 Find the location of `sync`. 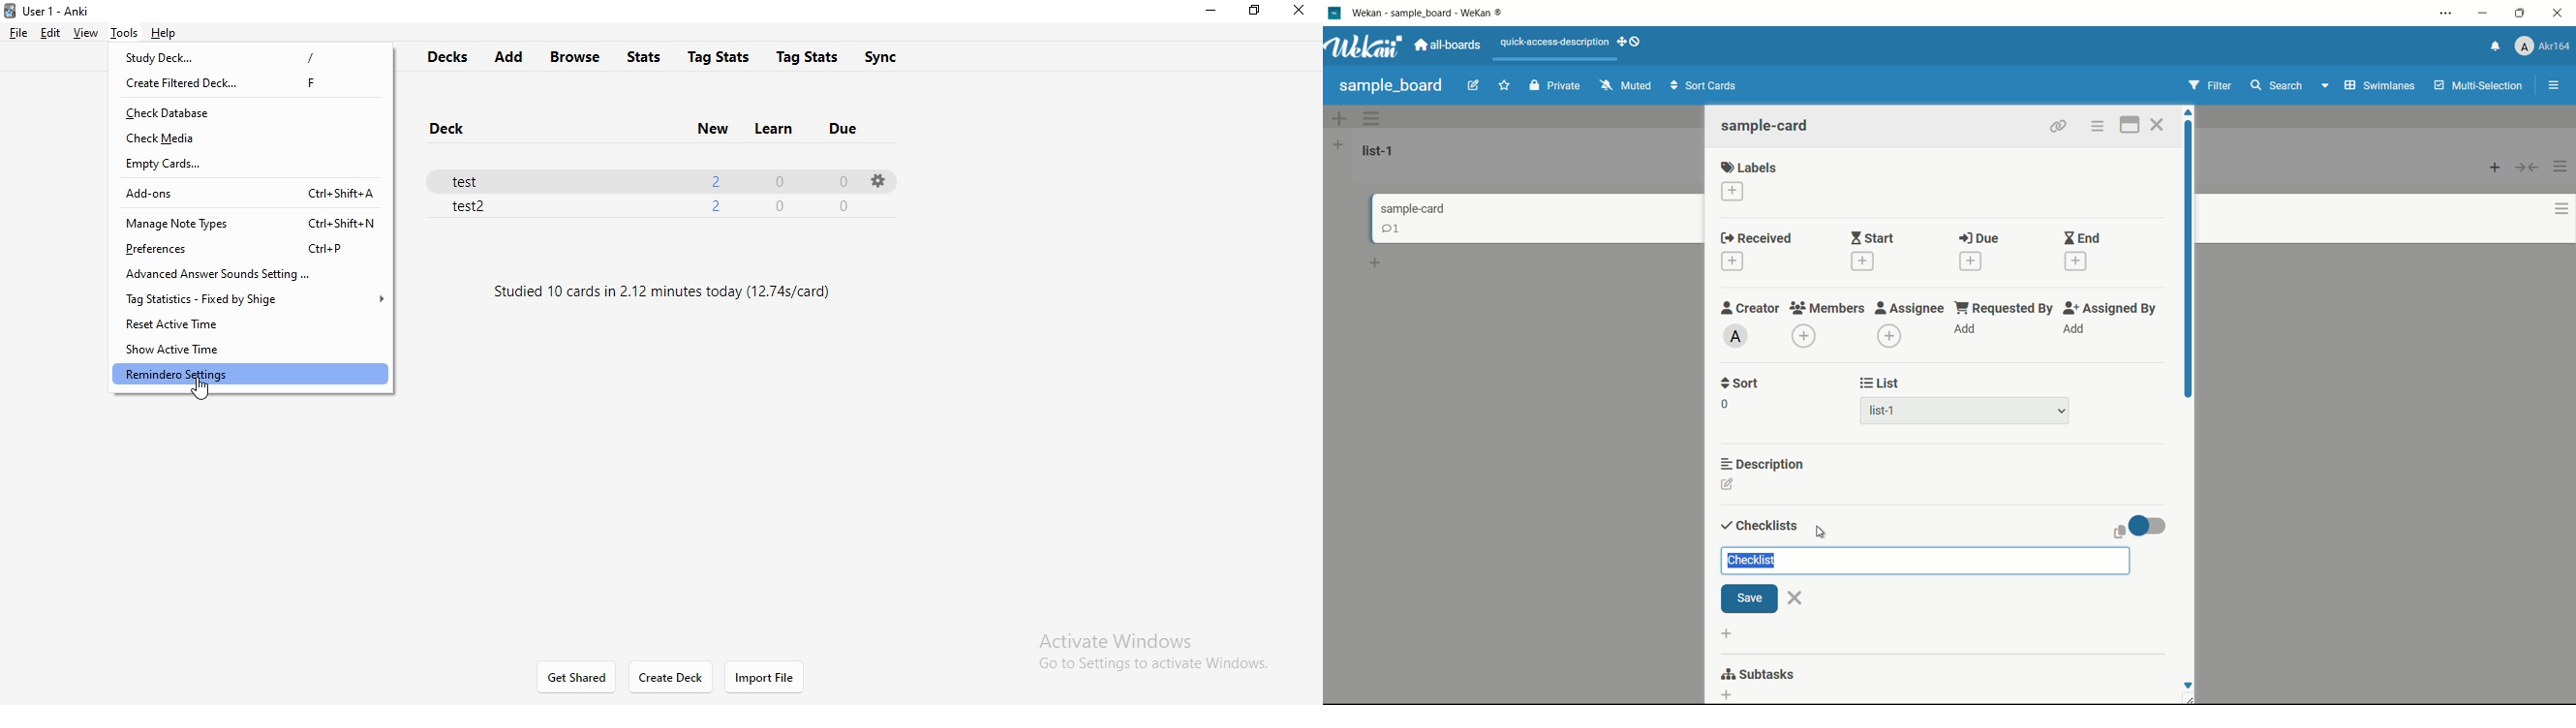

sync is located at coordinates (894, 57).